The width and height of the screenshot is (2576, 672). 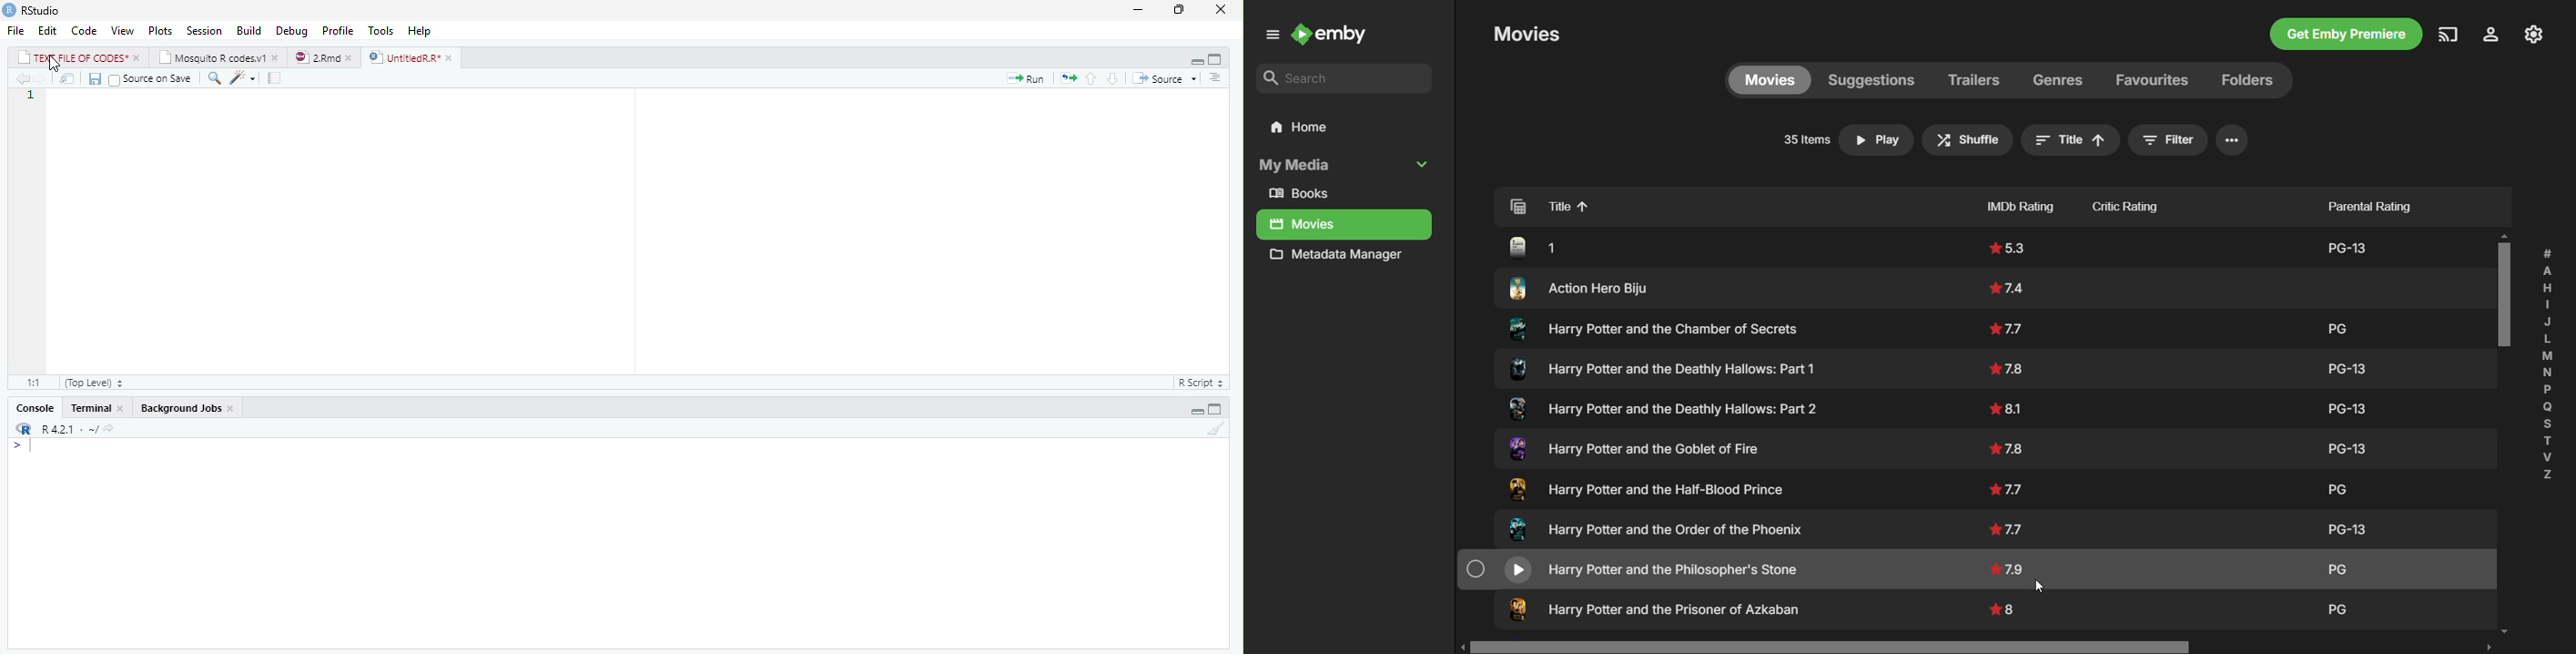 What do you see at coordinates (151, 79) in the screenshot?
I see `Source on Save` at bounding box center [151, 79].